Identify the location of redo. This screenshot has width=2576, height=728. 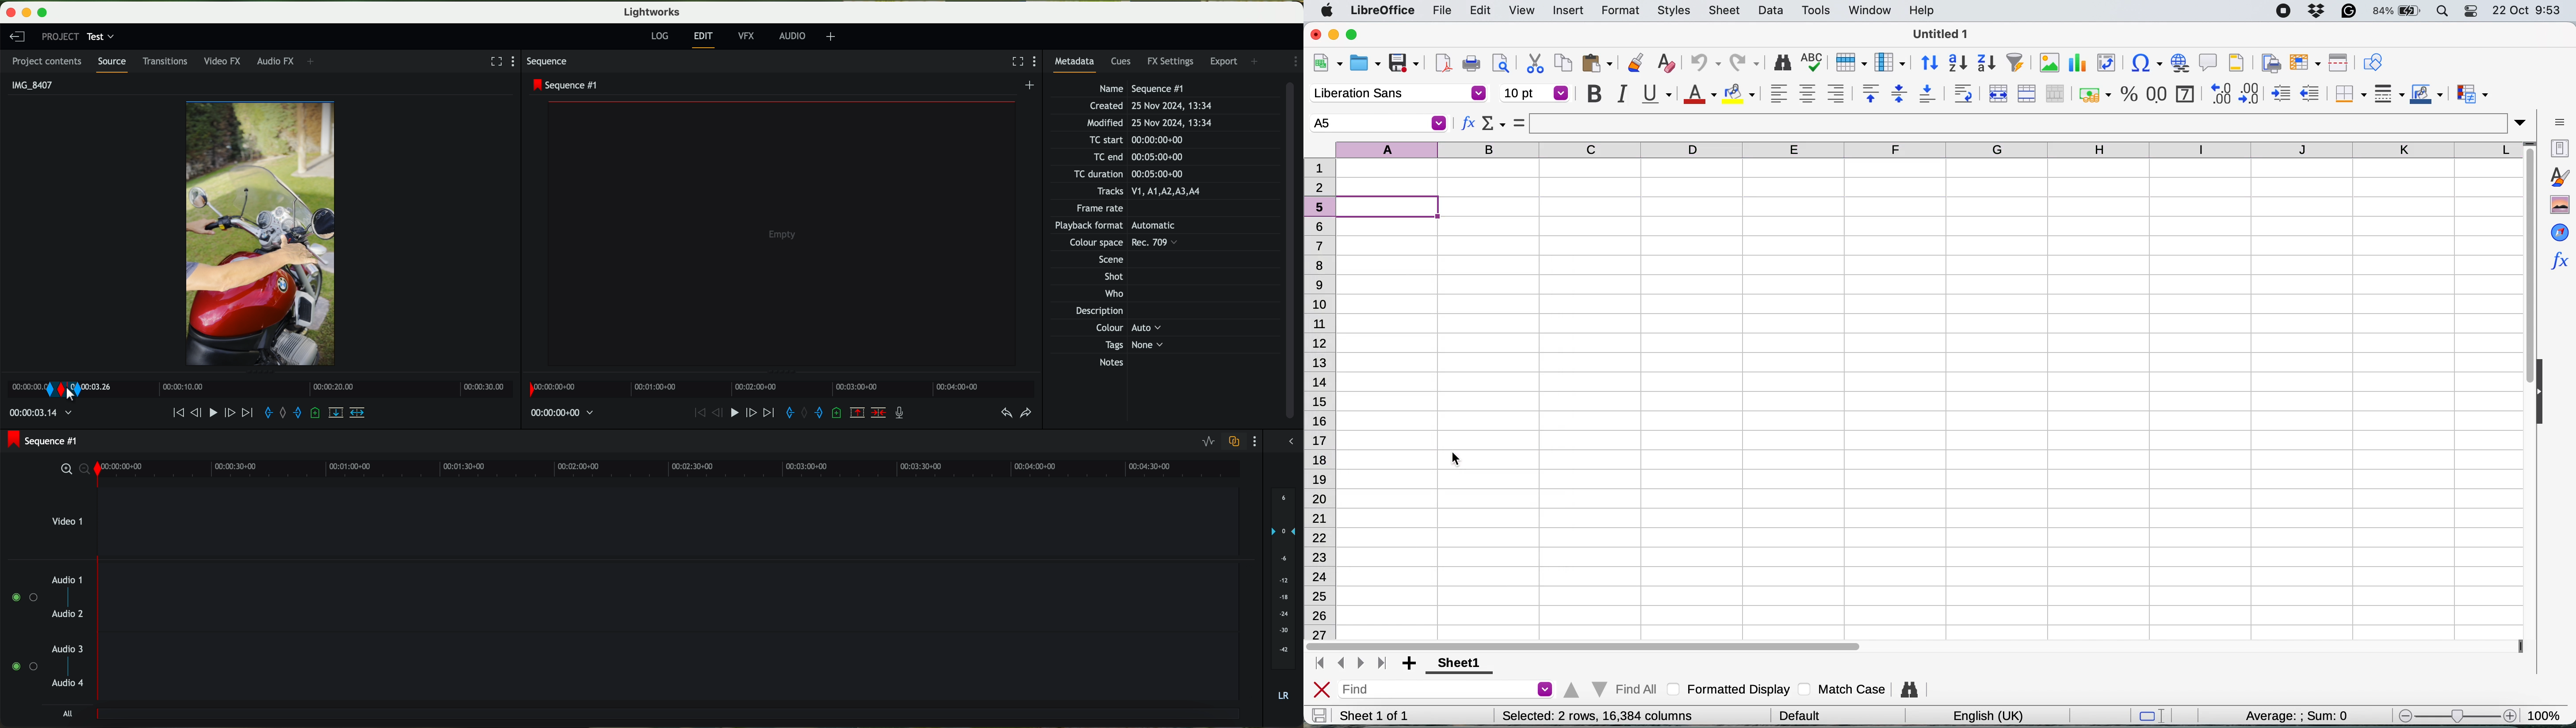
(1026, 414).